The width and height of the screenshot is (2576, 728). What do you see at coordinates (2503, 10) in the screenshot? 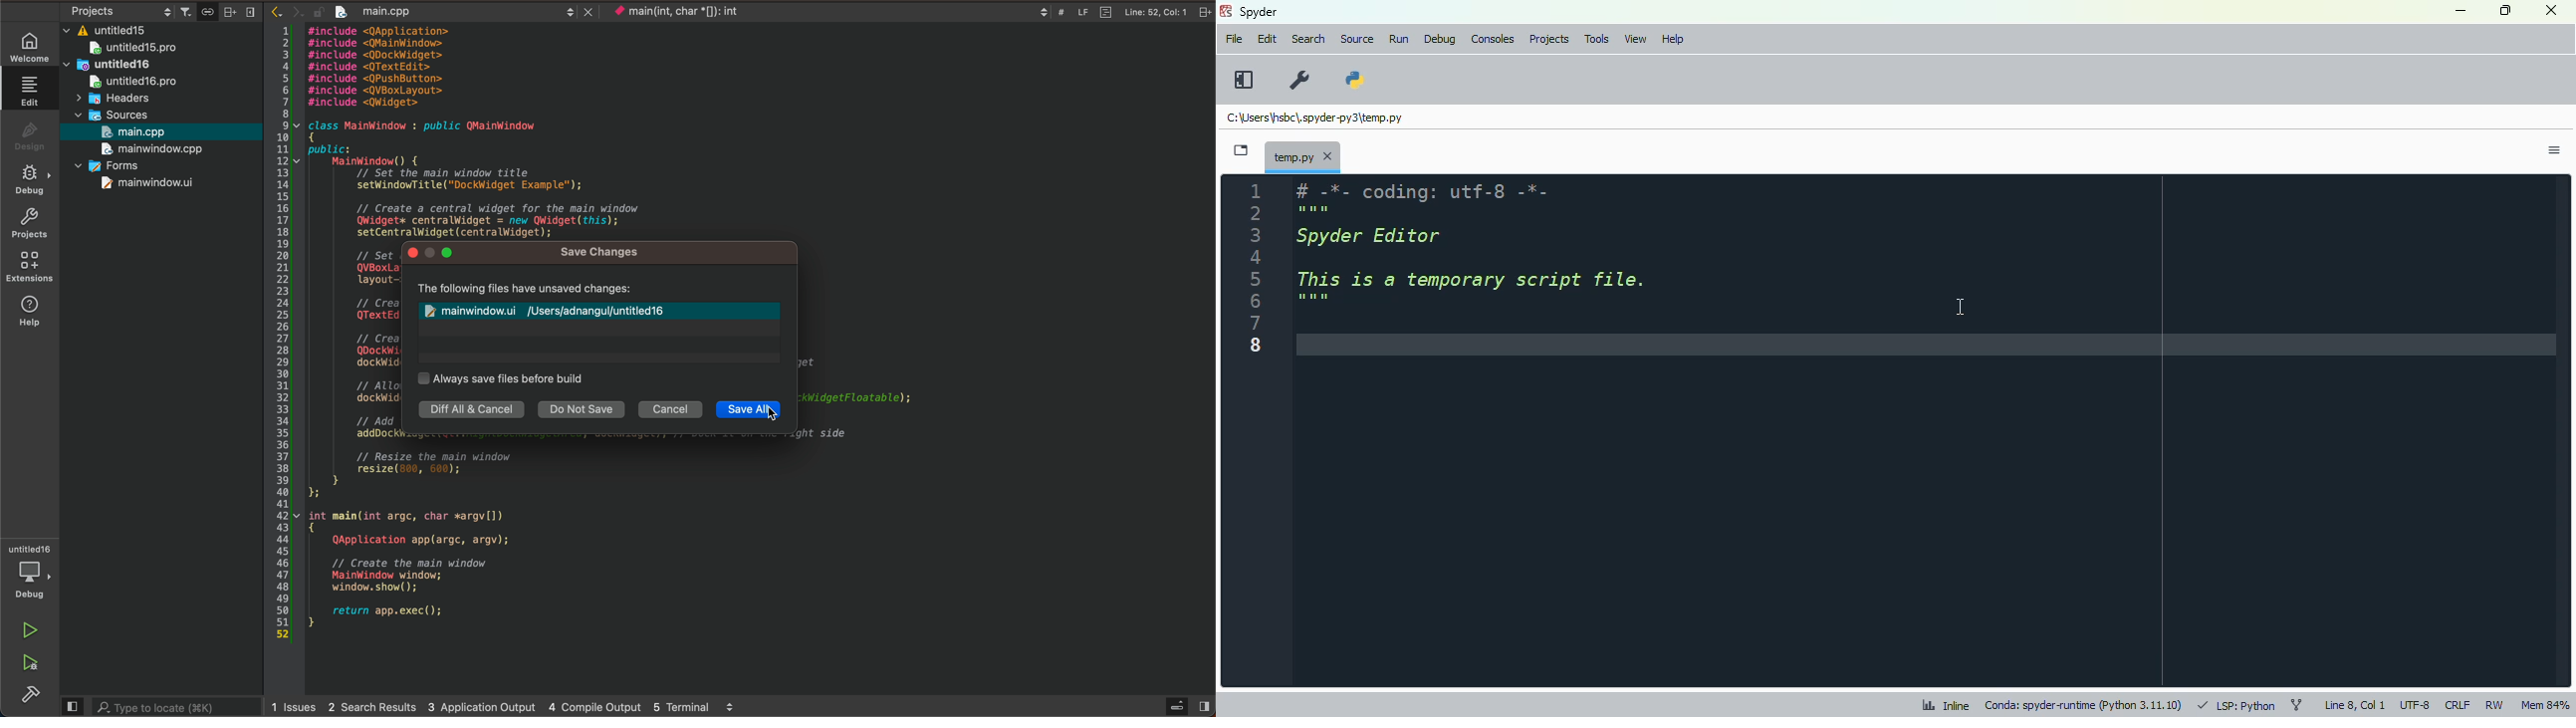
I see `maximize` at bounding box center [2503, 10].